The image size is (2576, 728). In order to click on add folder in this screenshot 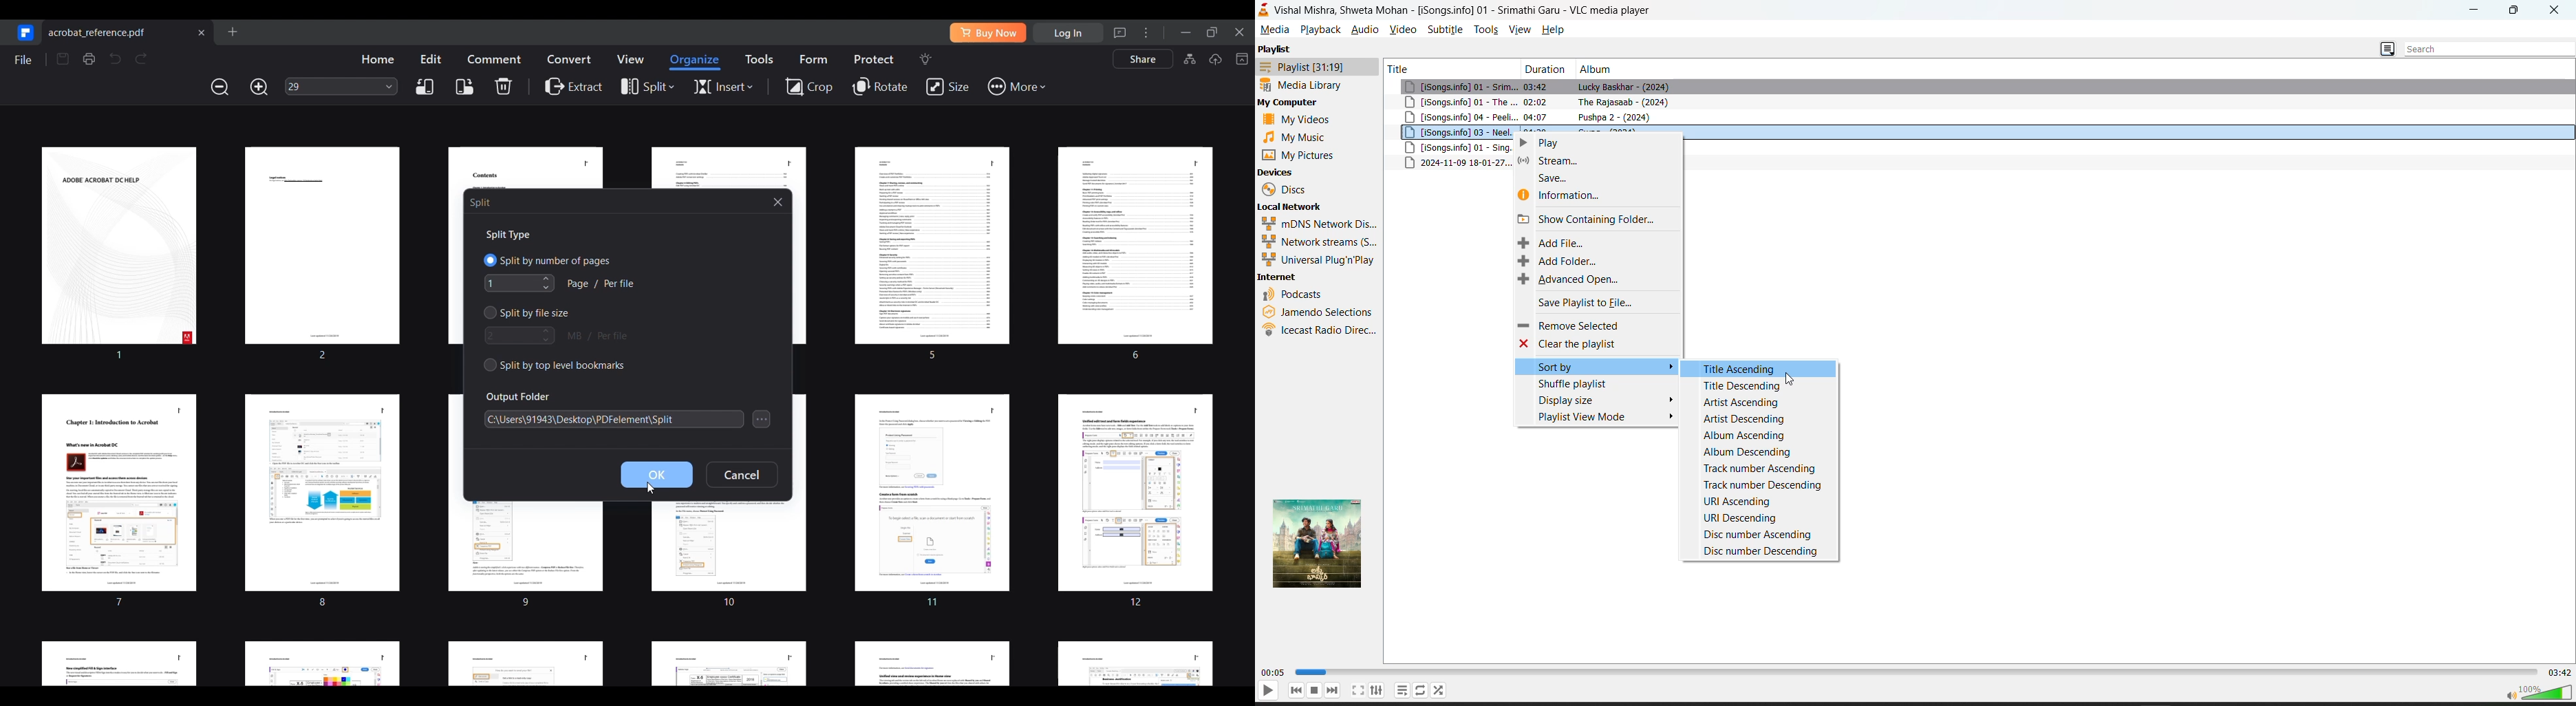, I will do `click(1598, 261)`.